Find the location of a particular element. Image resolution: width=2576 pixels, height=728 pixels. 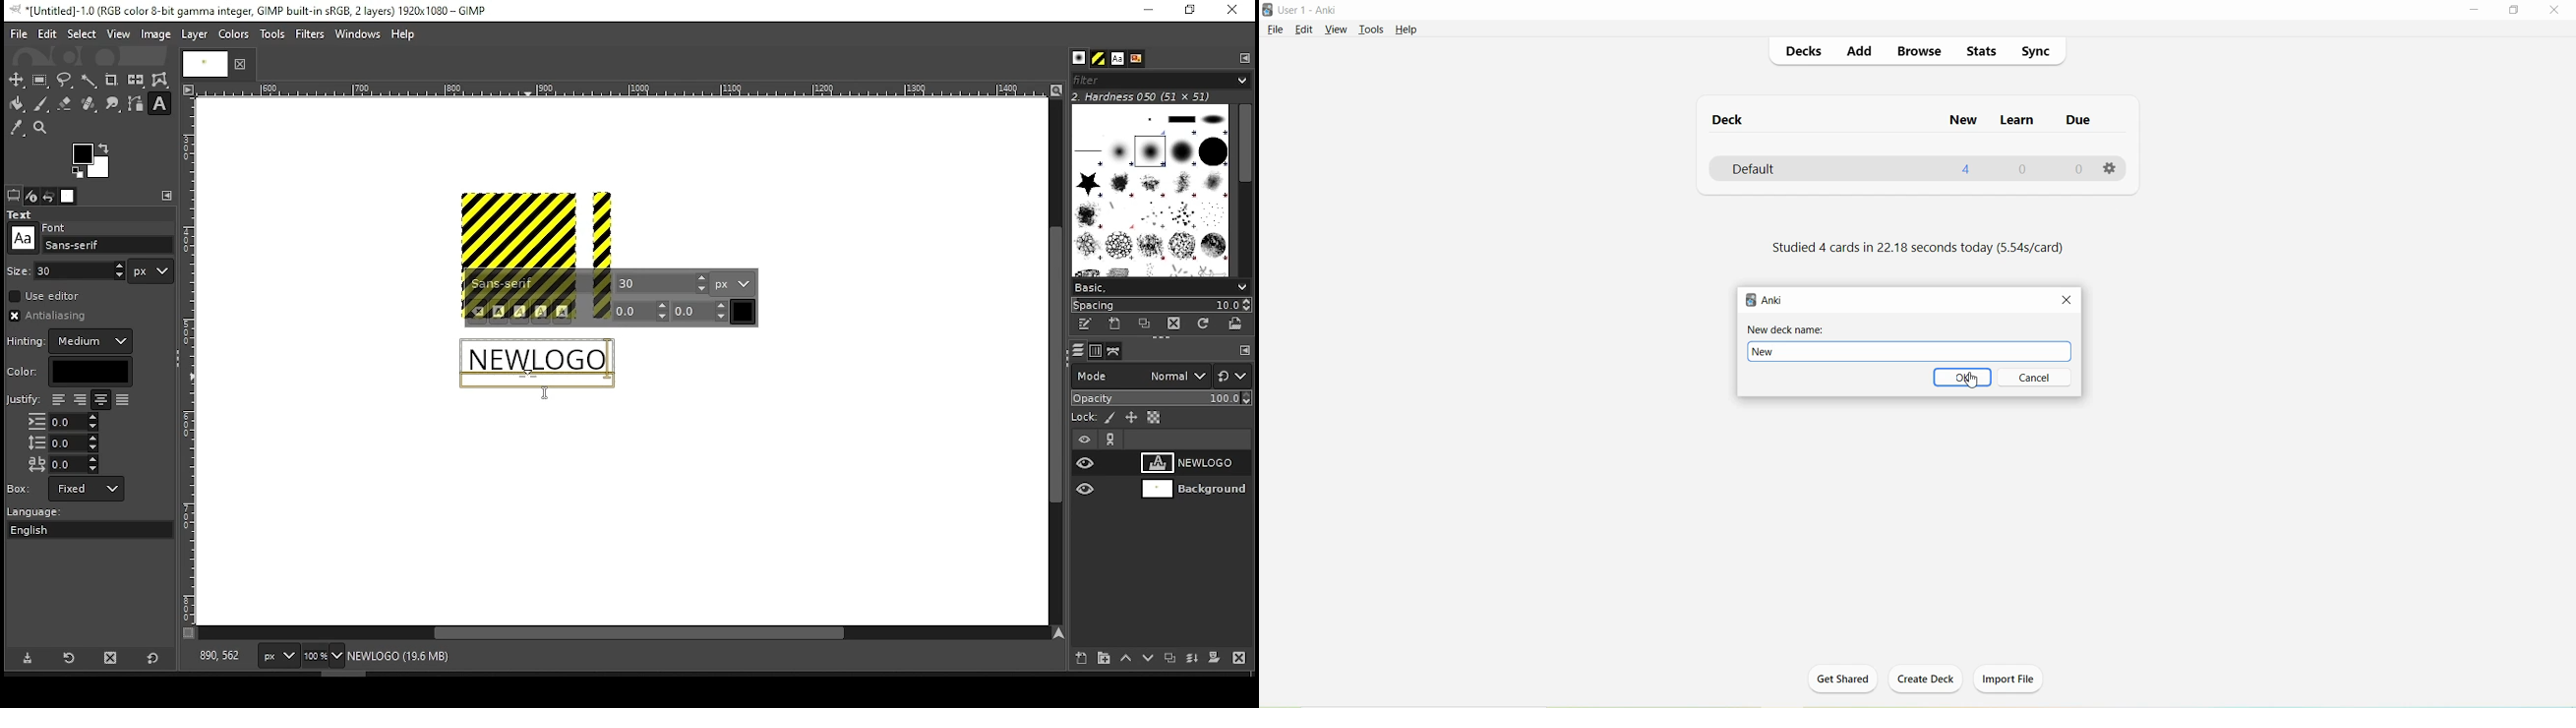

font color is located at coordinates (744, 312).